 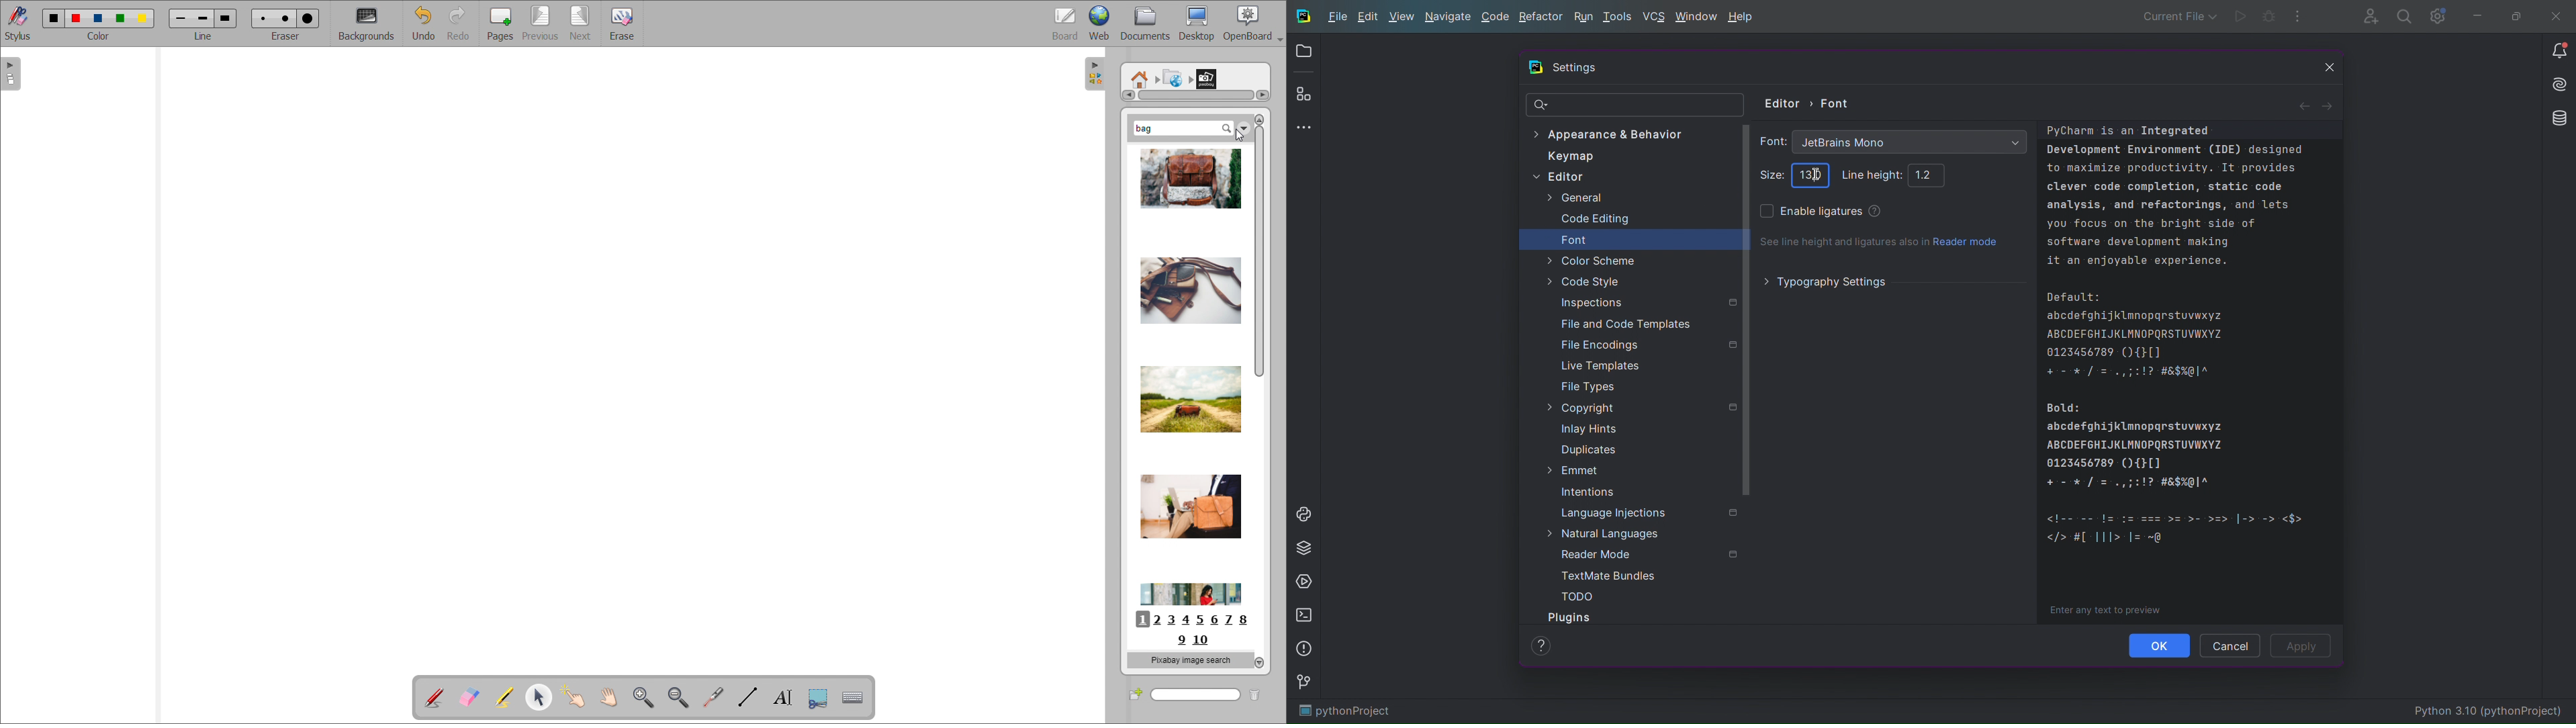 What do you see at coordinates (1540, 645) in the screenshot?
I see `Help` at bounding box center [1540, 645].